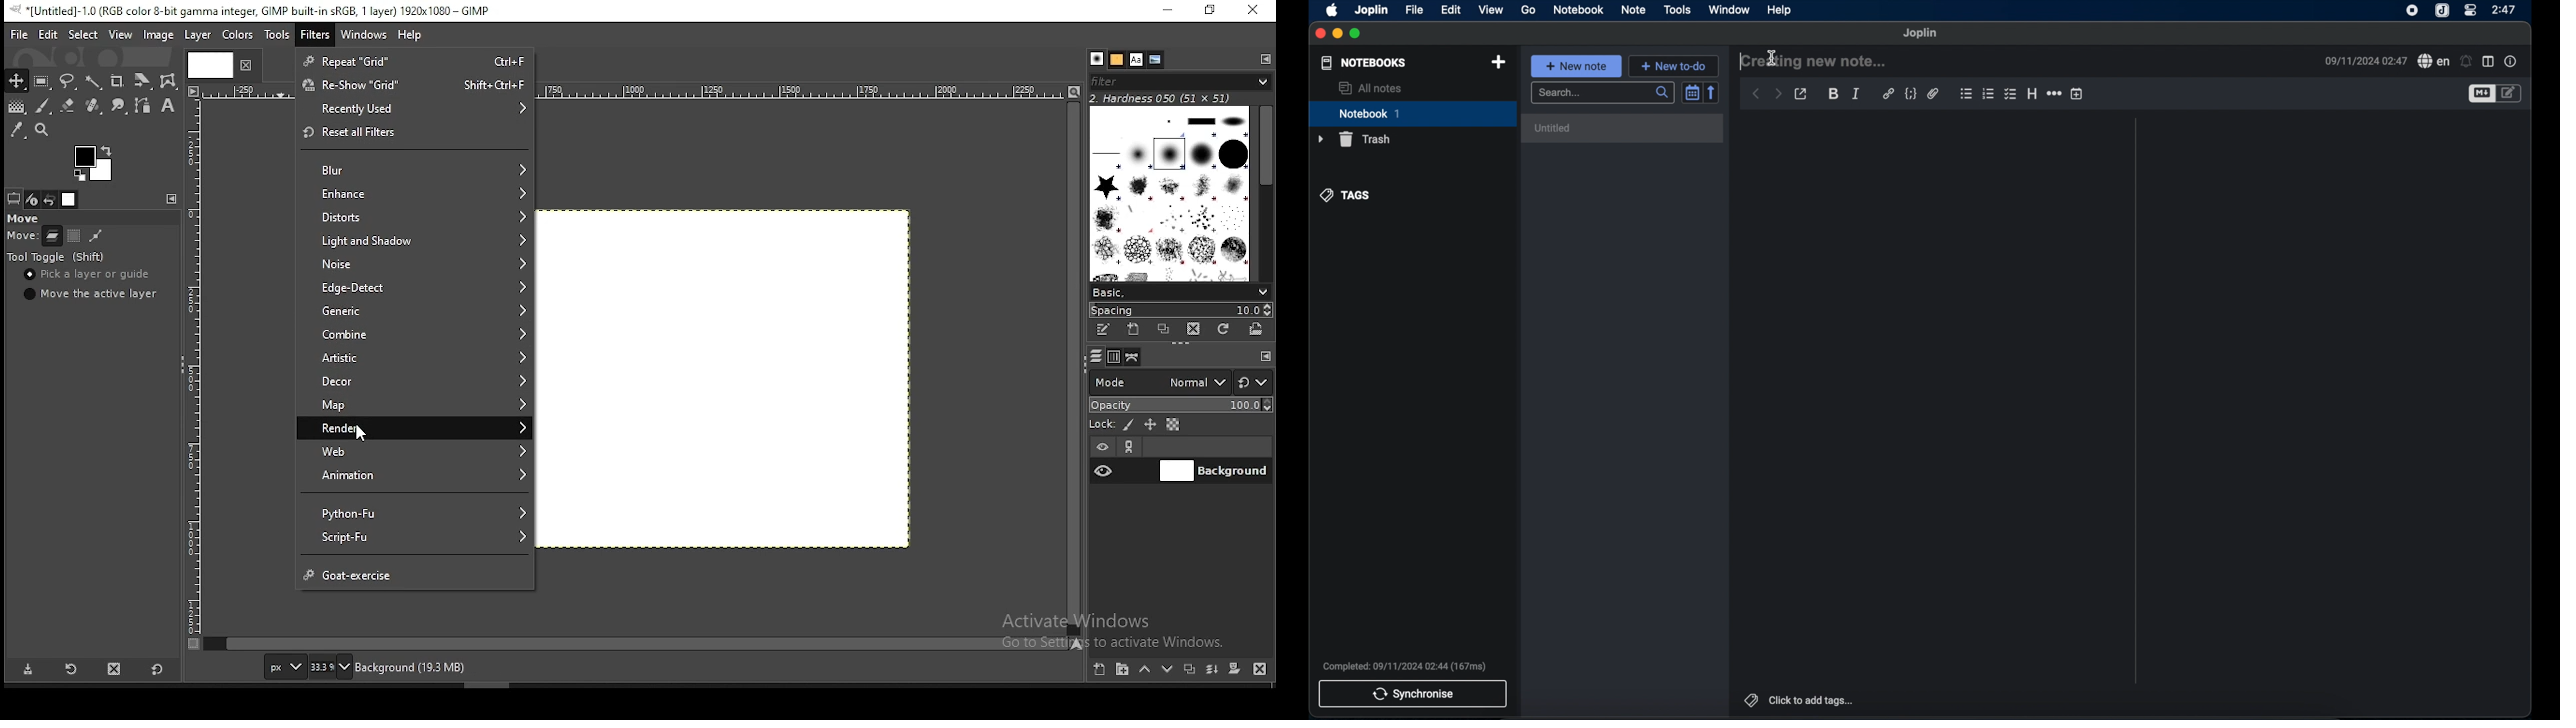 Image resolution: width=2576 pixels, height=728 pixels. Describe the element at coordinates (2442, 11) in the screenshot. I see `joplin icon` at that location.